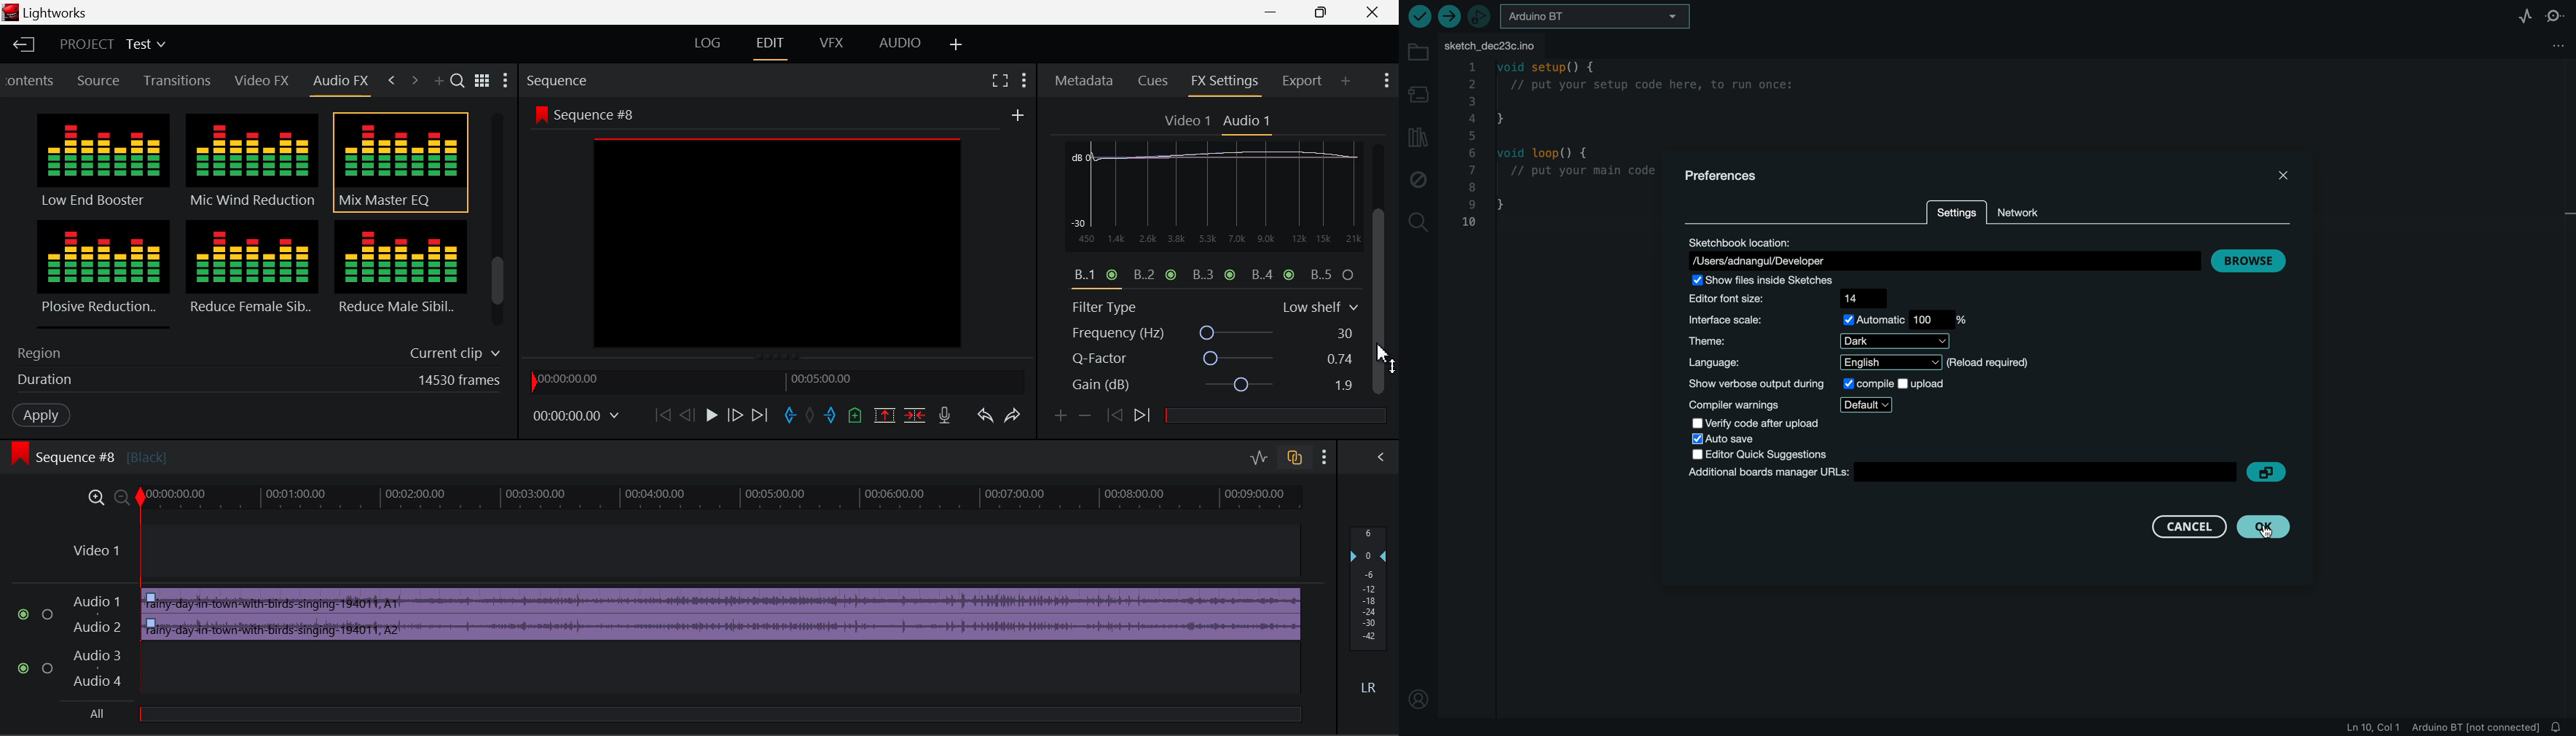  Describe the element at coordinates (258, 82) in the screenshot. I see `Video FX` at that location.